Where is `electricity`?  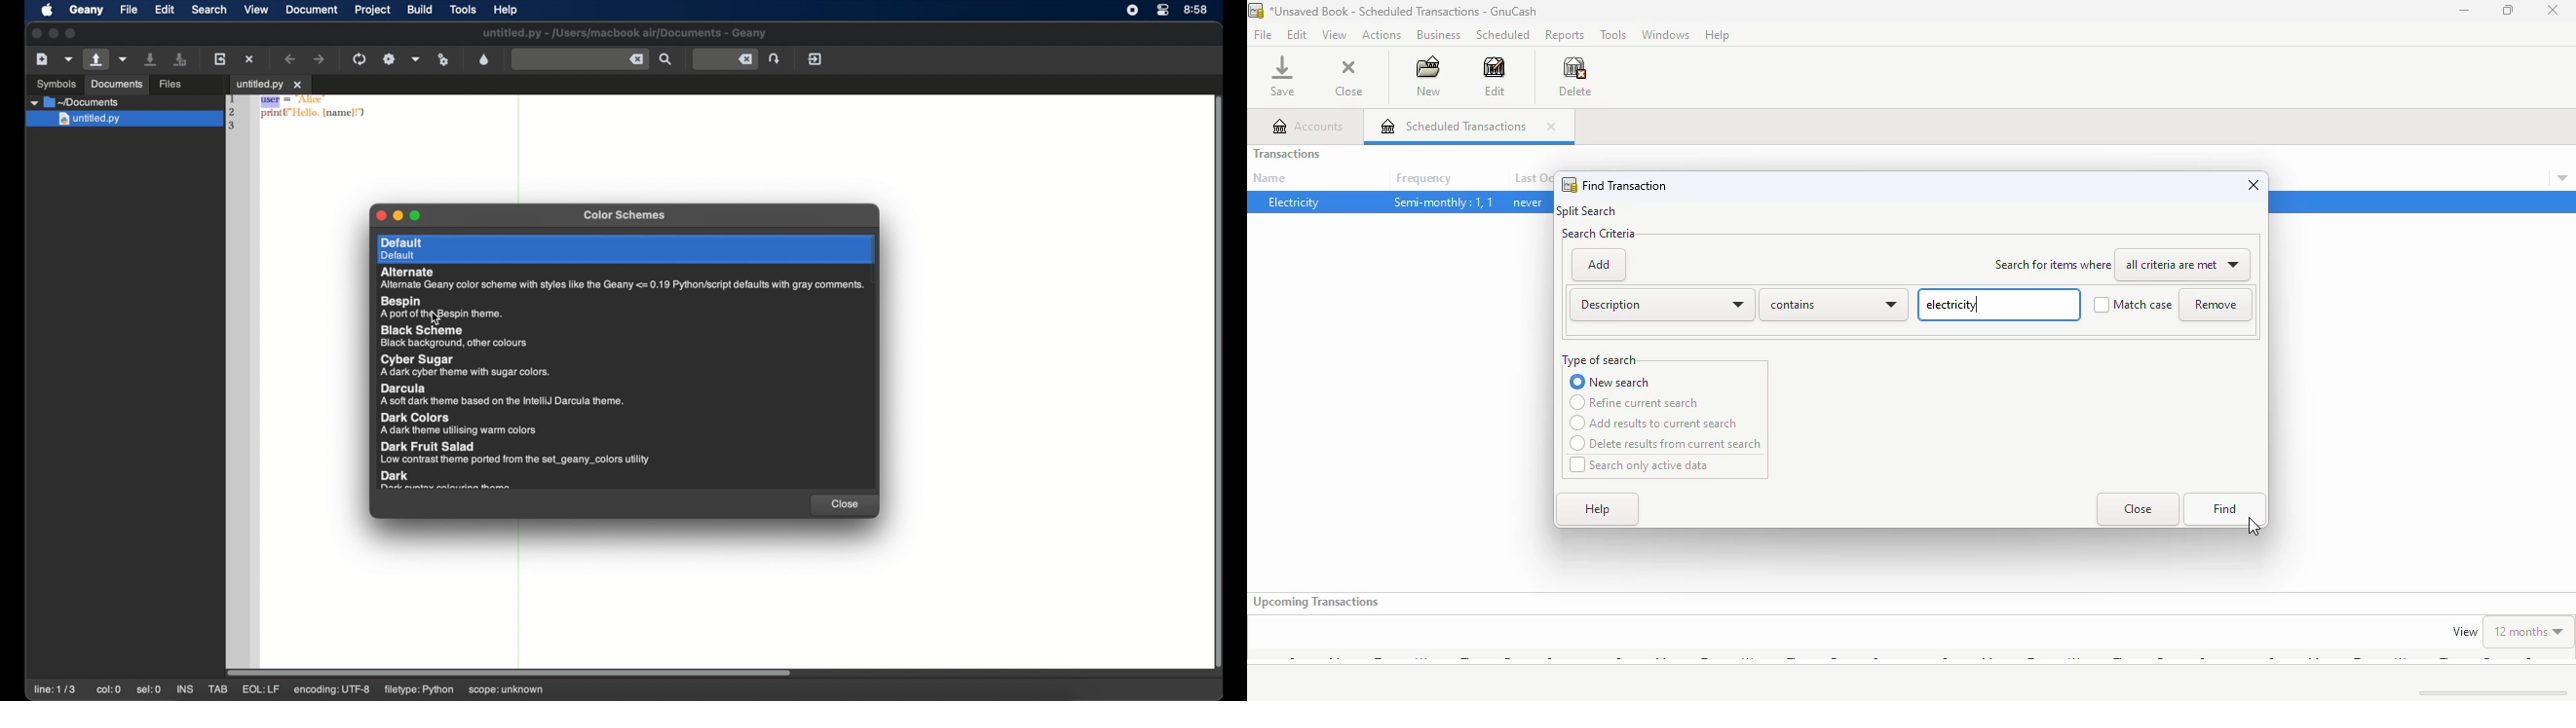
electricity is located at coordinates (1295, 202).